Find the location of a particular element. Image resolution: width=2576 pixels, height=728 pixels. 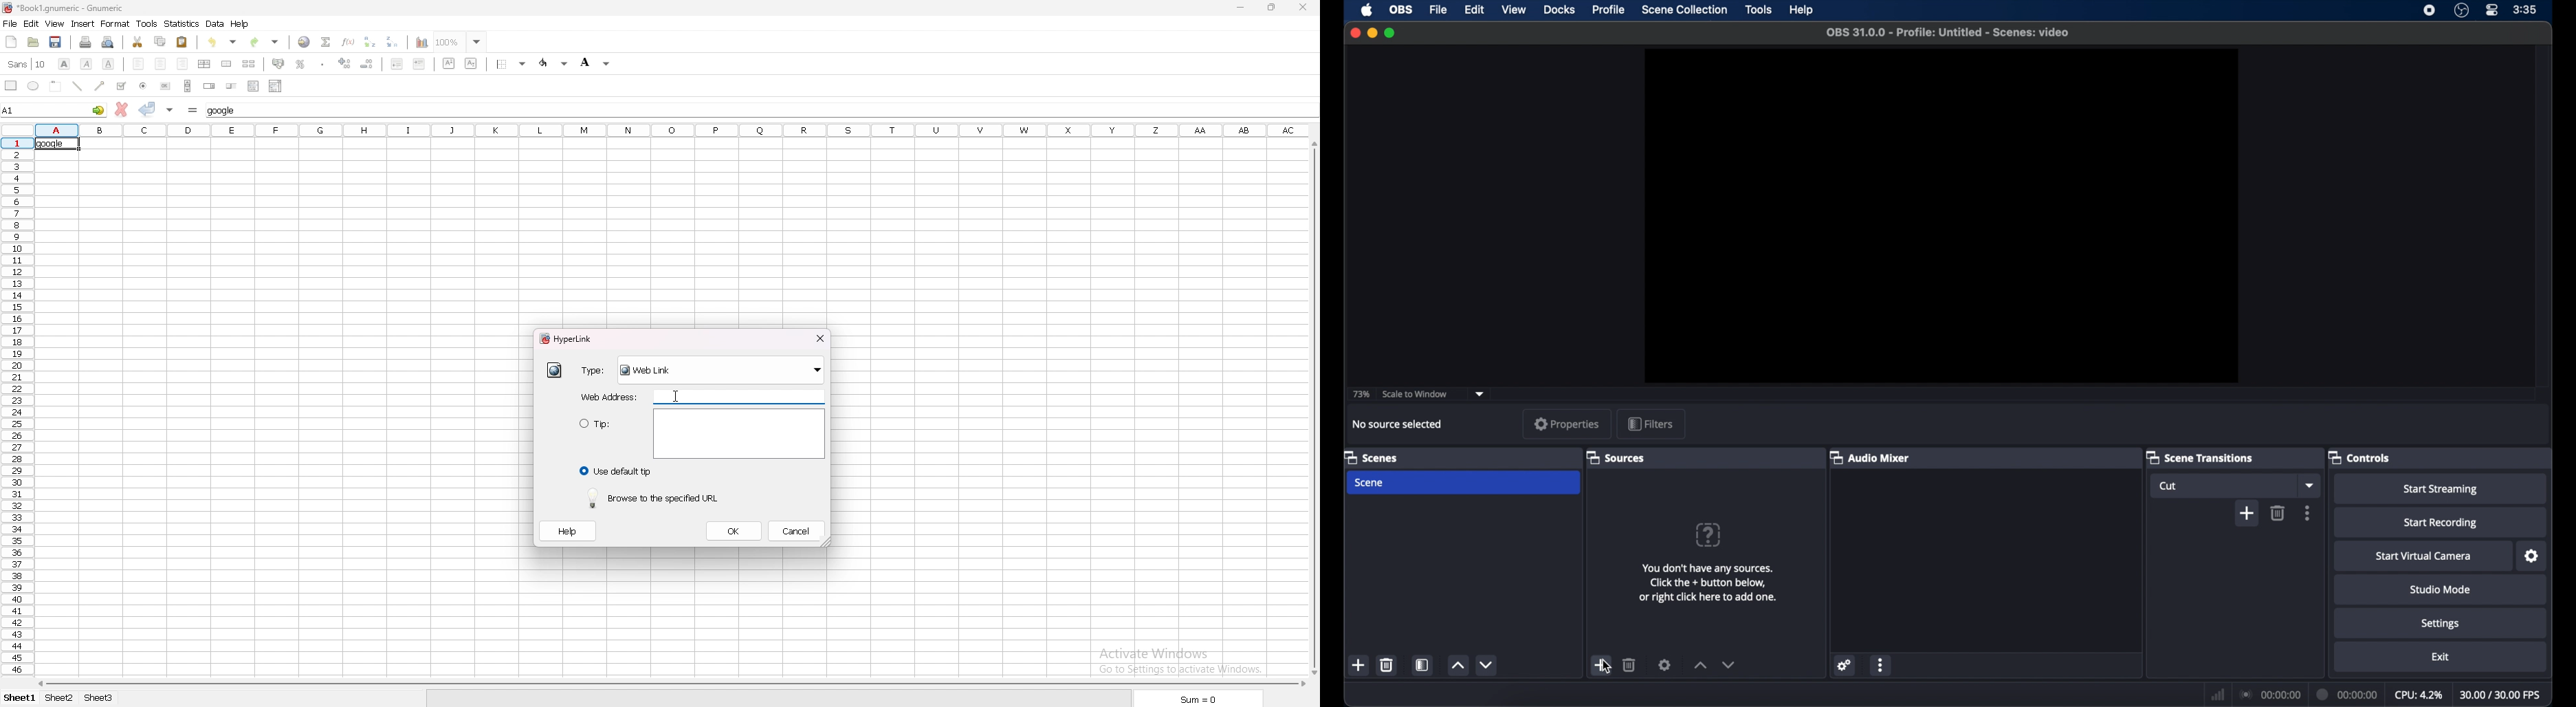

decrement is located at coordinates (1729, 664).